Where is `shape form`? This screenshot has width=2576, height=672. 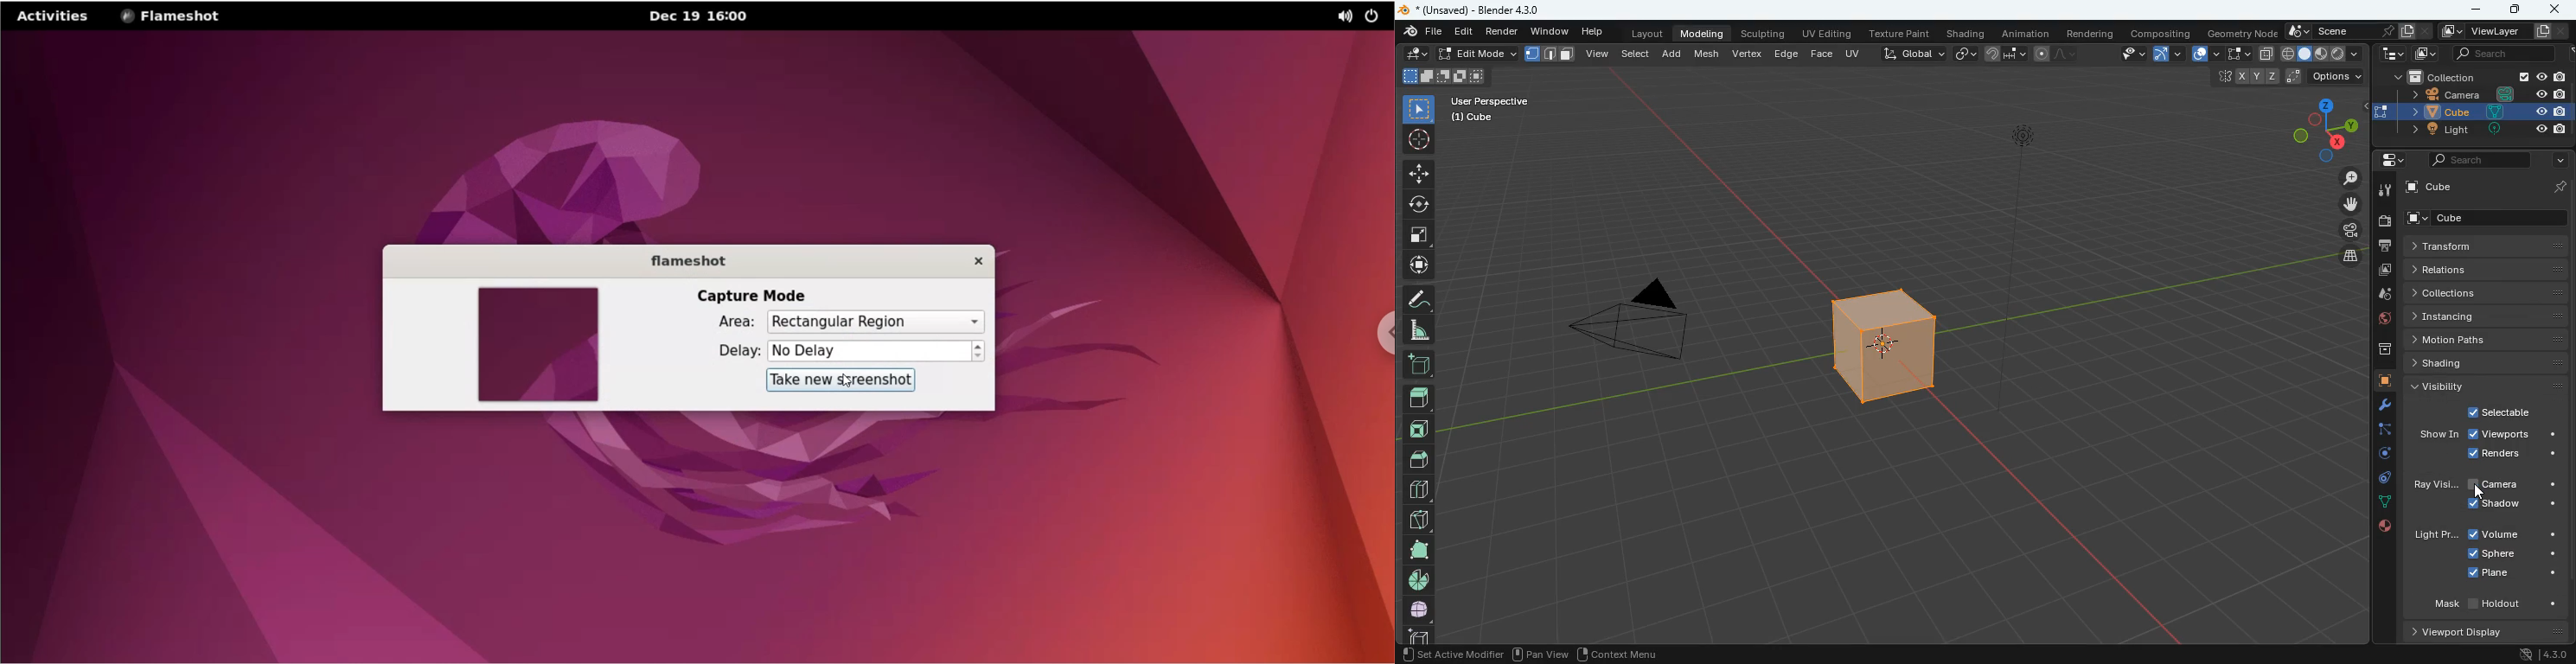 shape form is located at coordinates (1442, 77).